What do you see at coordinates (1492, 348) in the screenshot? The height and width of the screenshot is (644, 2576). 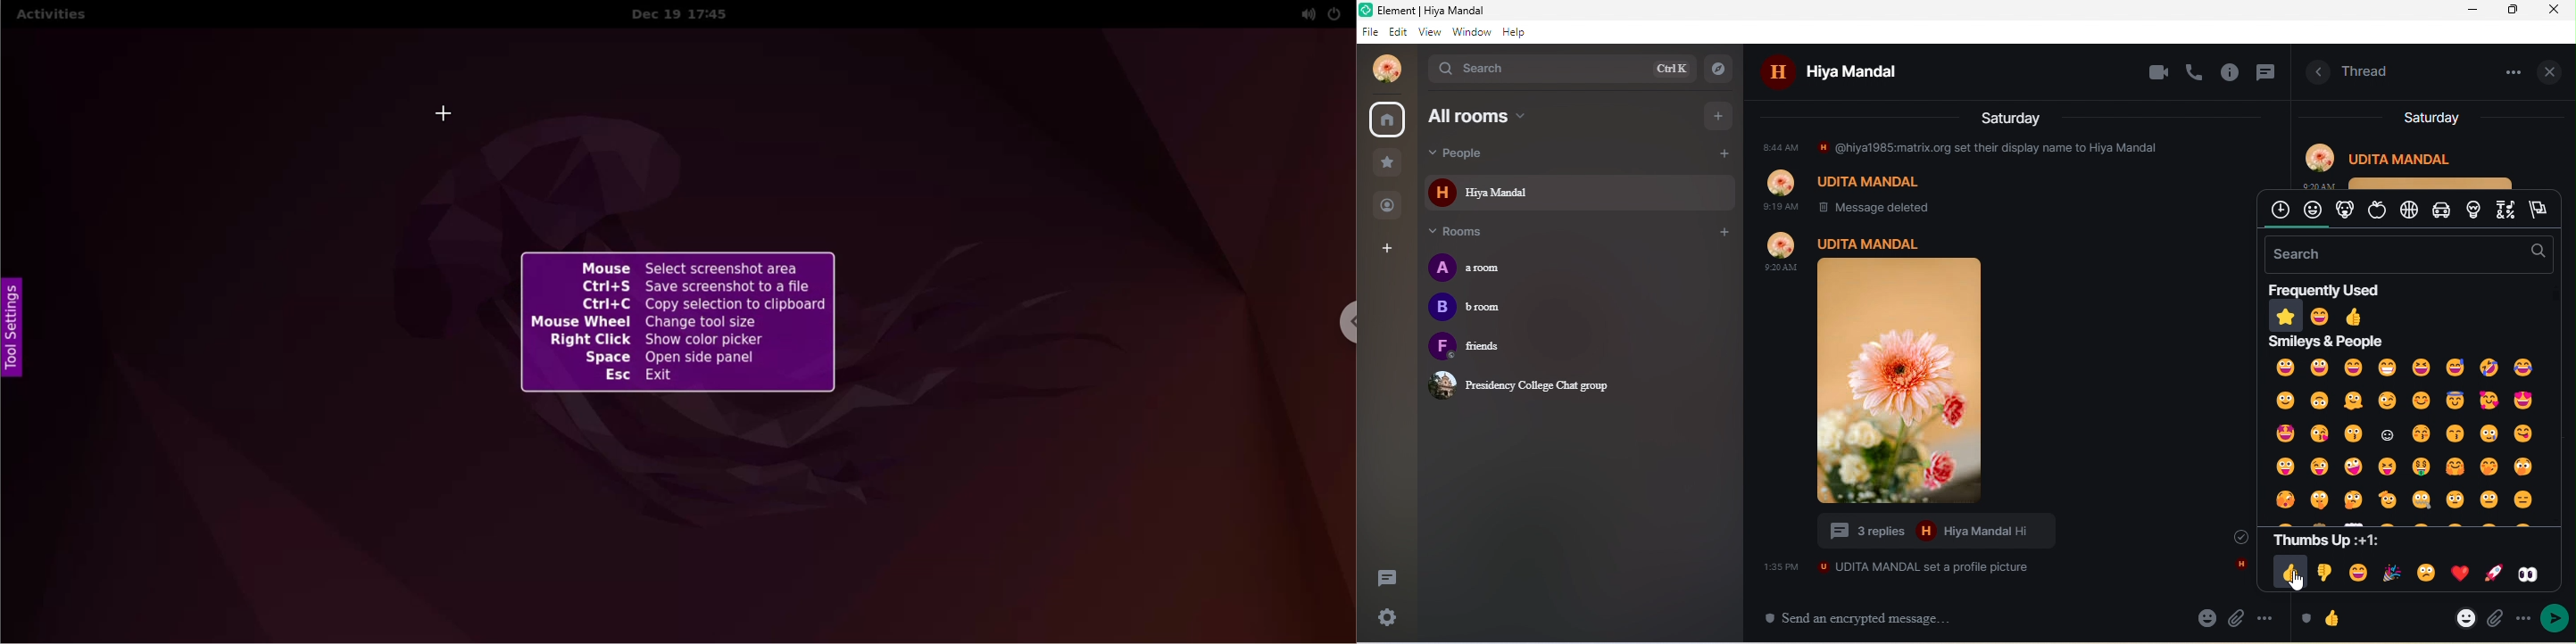 I see `friends` at bounding box center [1492, 348].